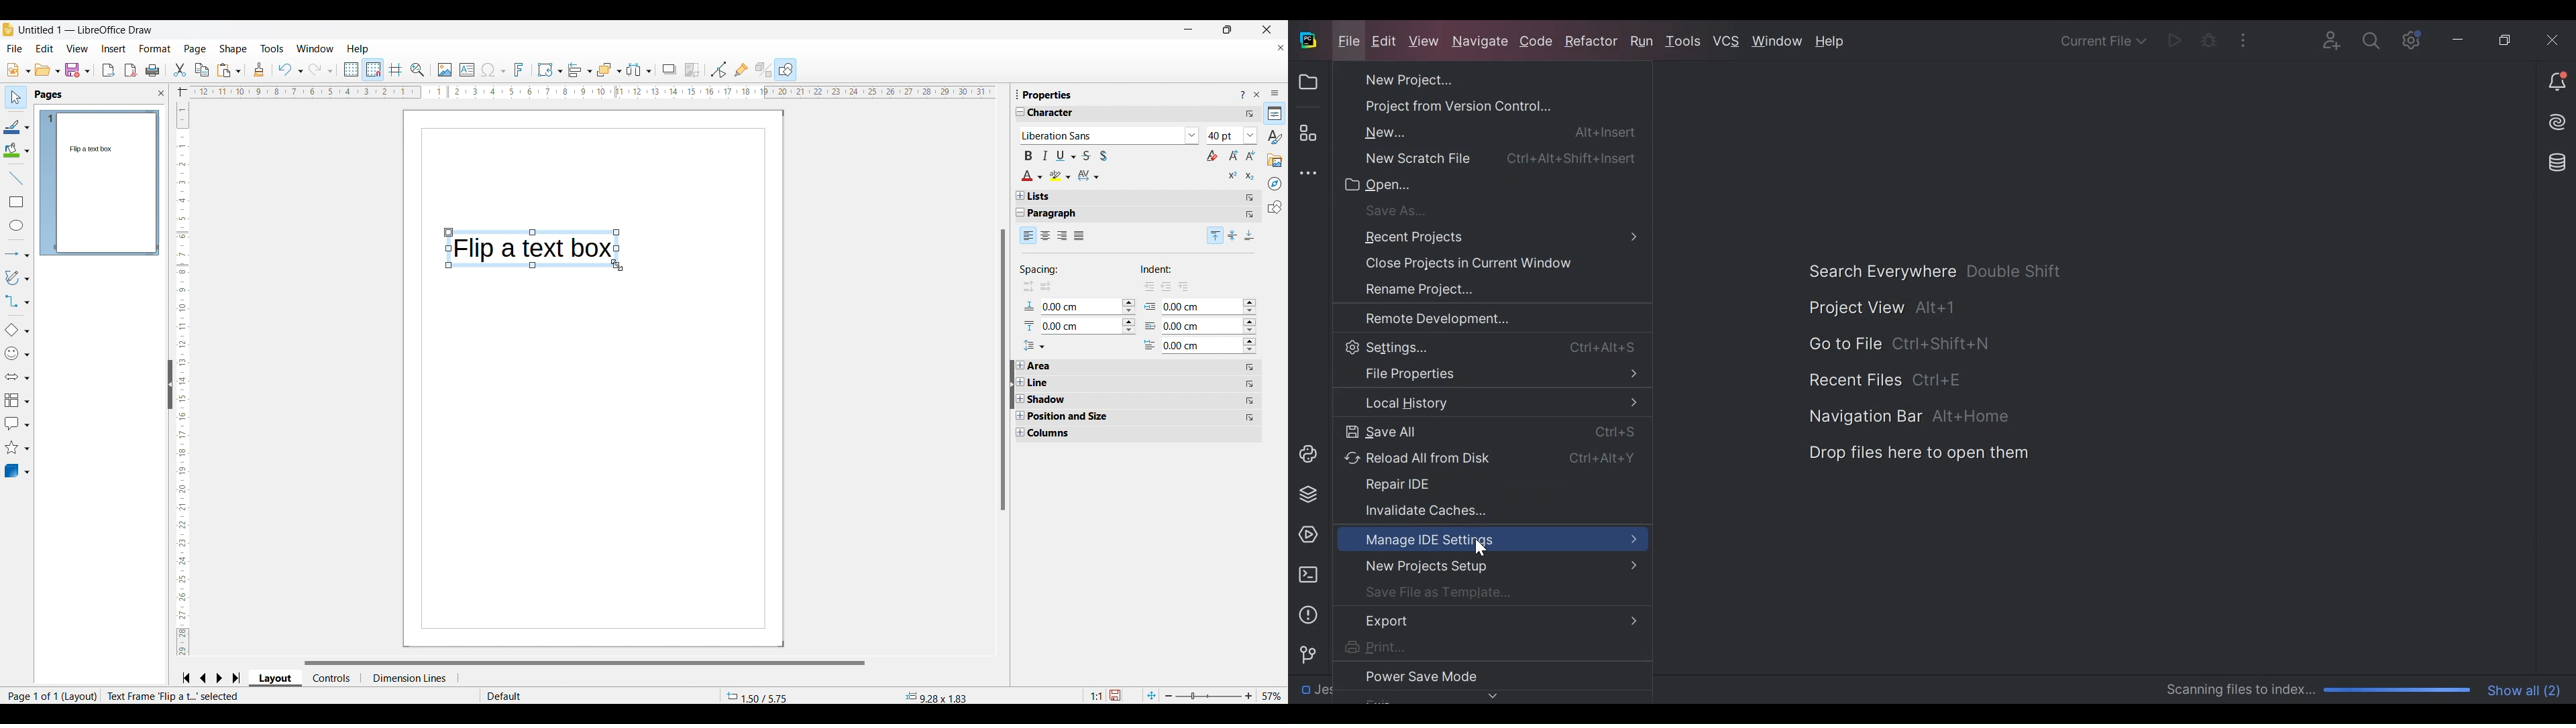 The height and width of the screenshot is (728, 2576). Describe the element at coordinates (1020, 196) in the screenshot. I see `Expand` at that location.